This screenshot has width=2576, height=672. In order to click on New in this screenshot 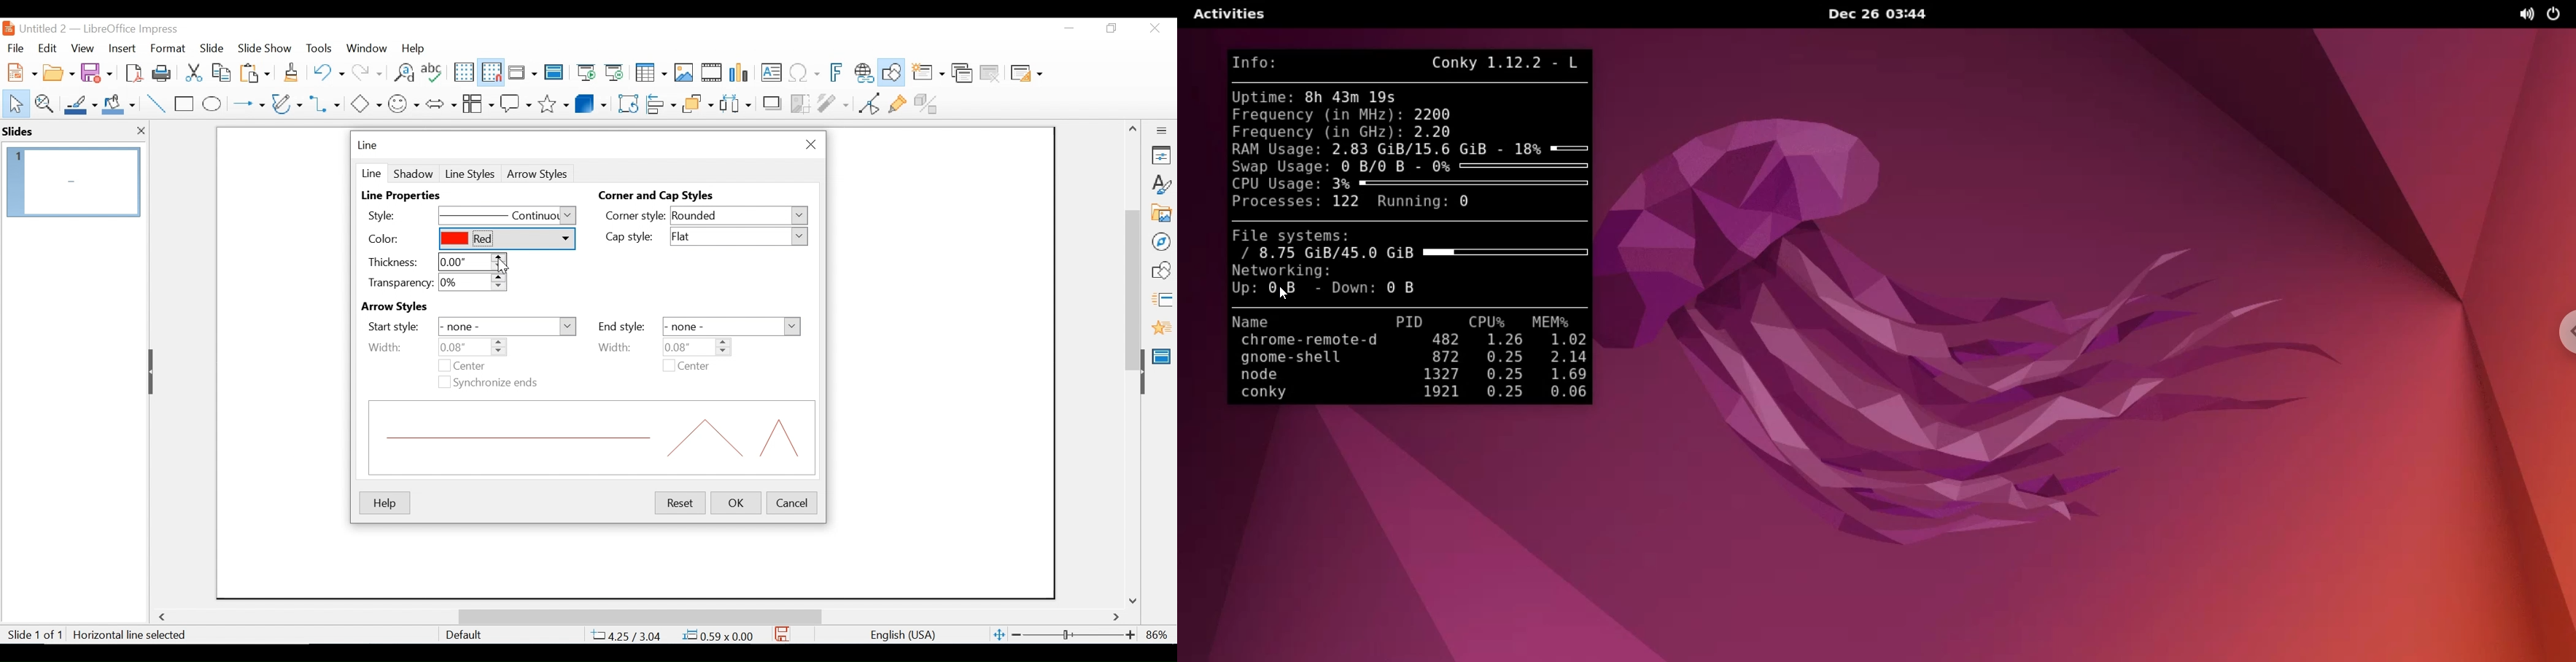, I will do `click(20, 71)`.